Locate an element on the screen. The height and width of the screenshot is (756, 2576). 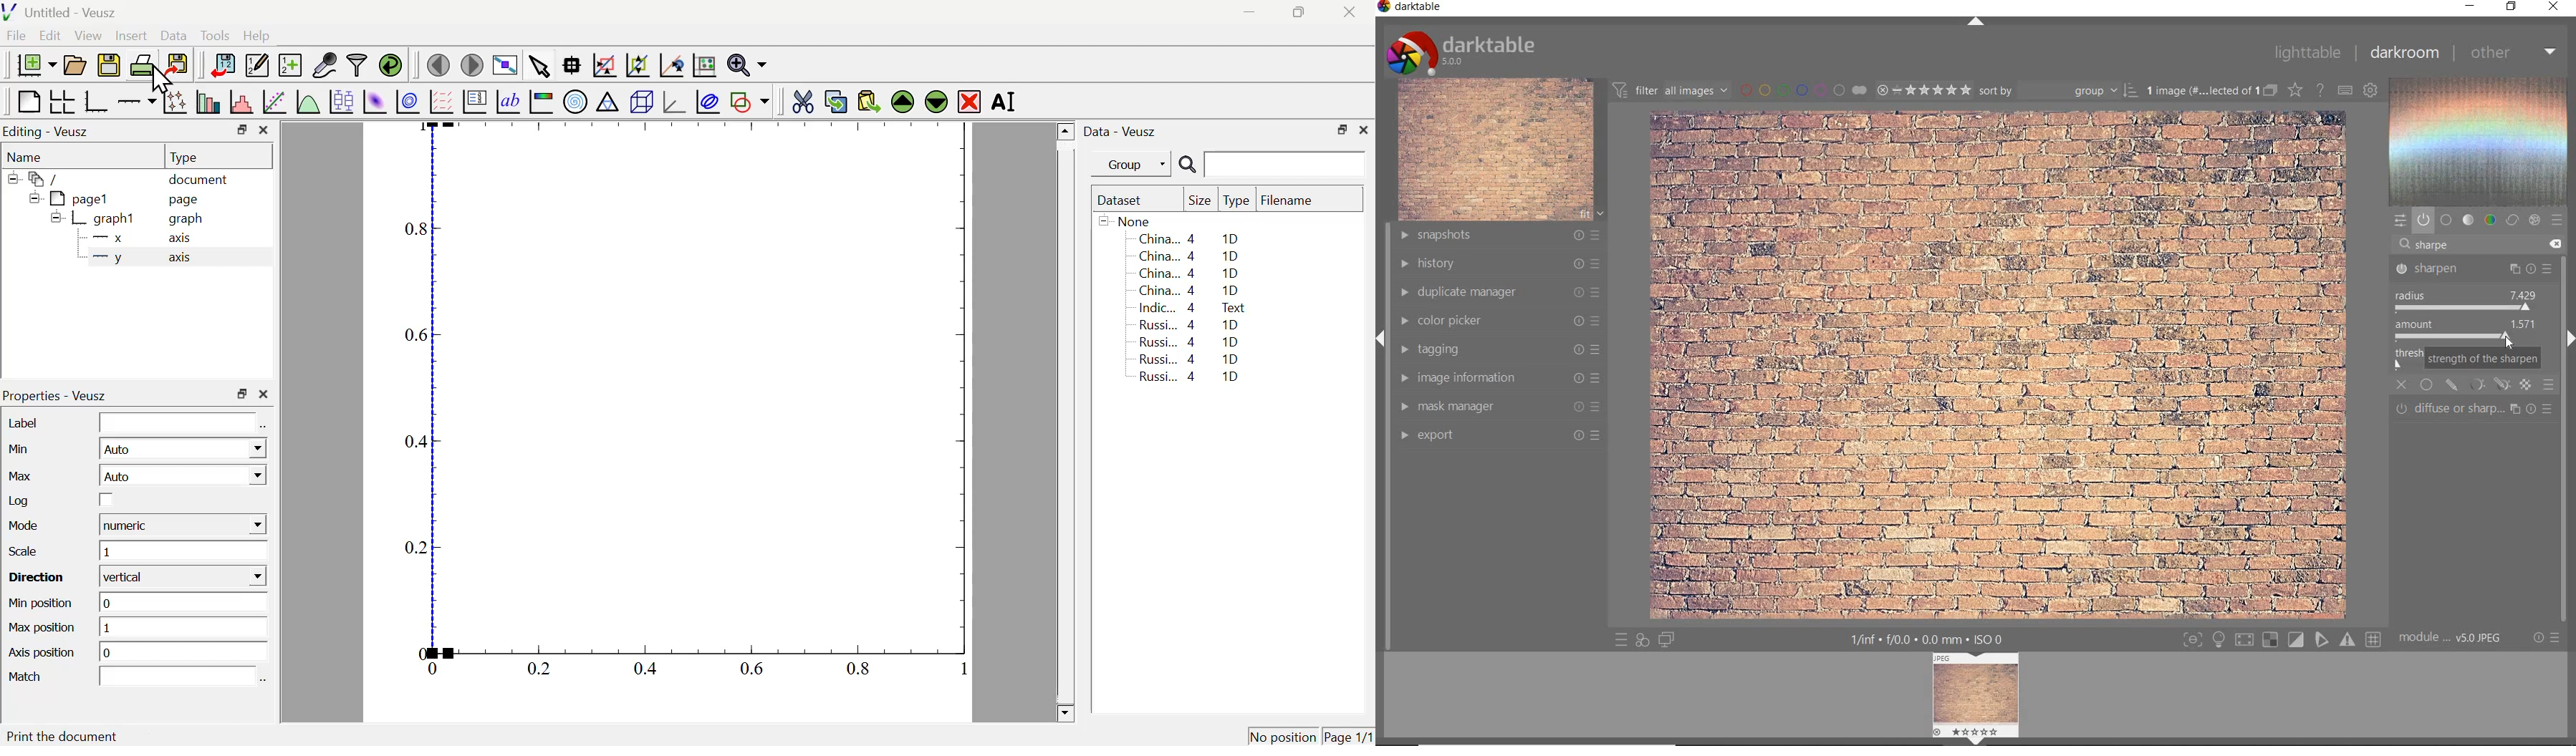
1/inf f/0.0 0.0 mm ISO 0 is located at coordinates (1927, 639).